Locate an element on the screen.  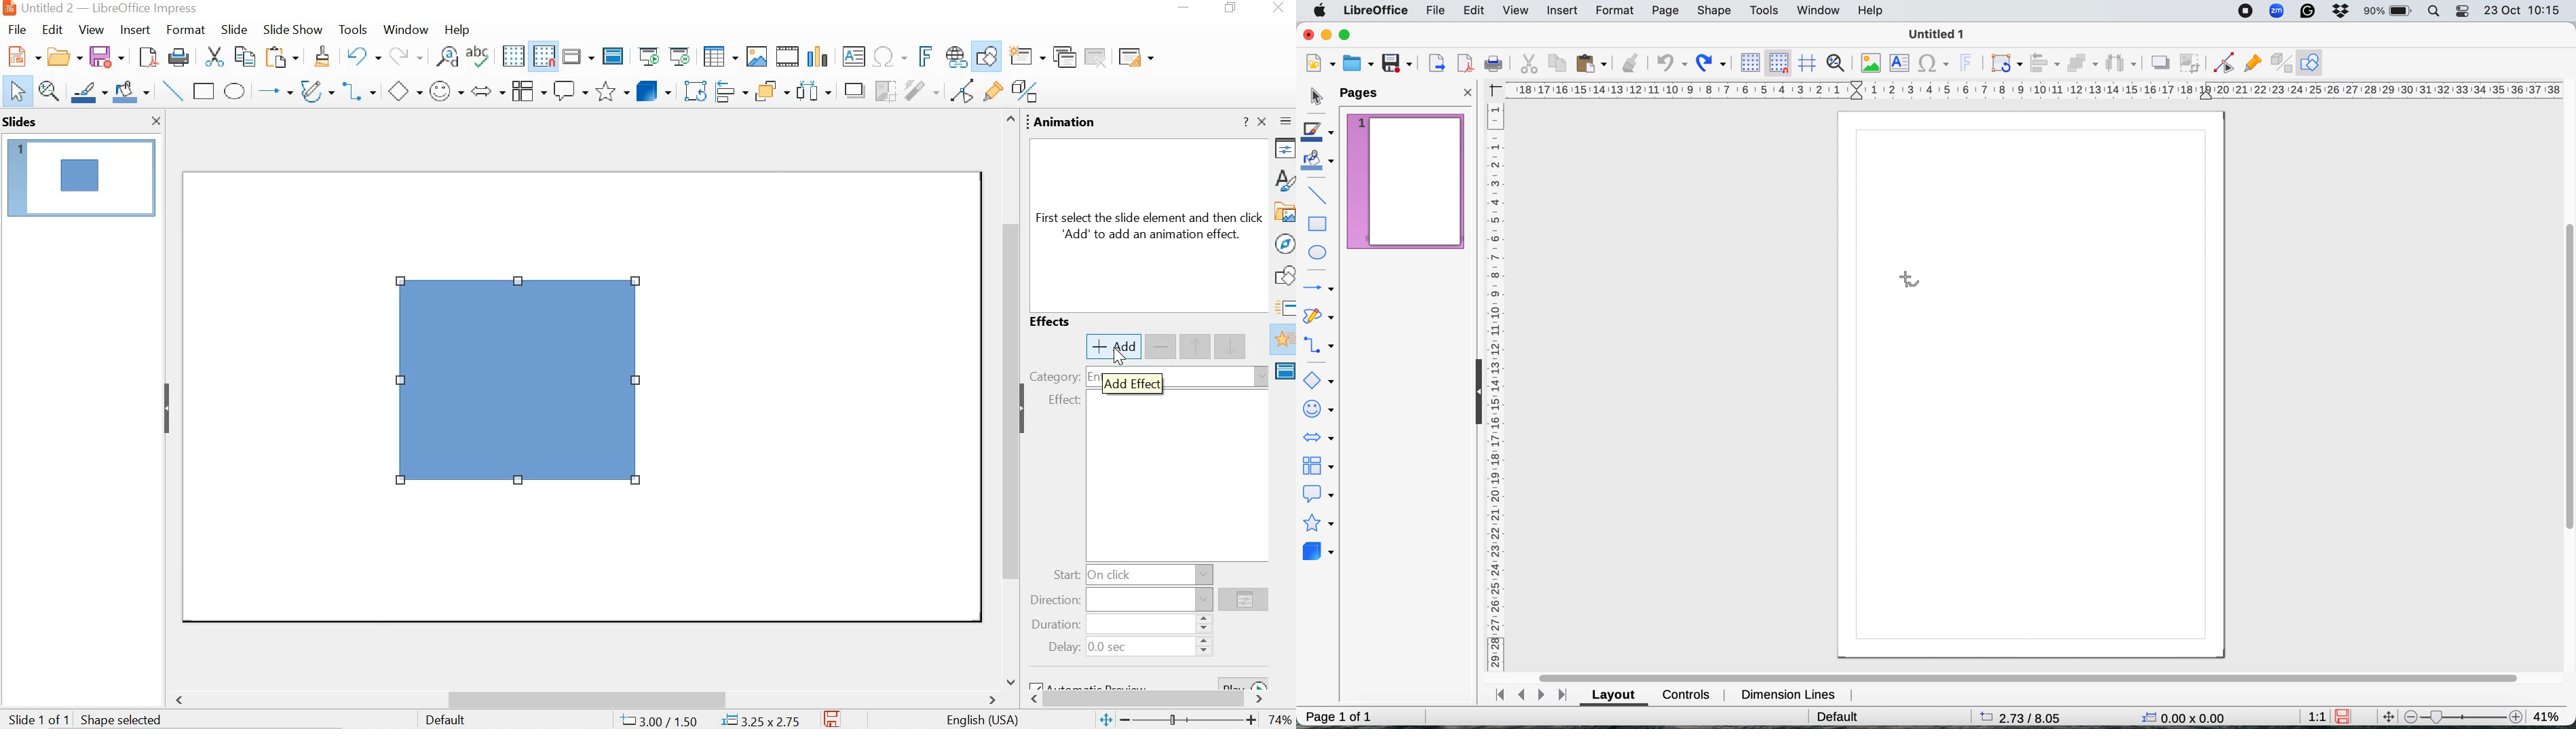
close pane is located at coordinates (152, 120).